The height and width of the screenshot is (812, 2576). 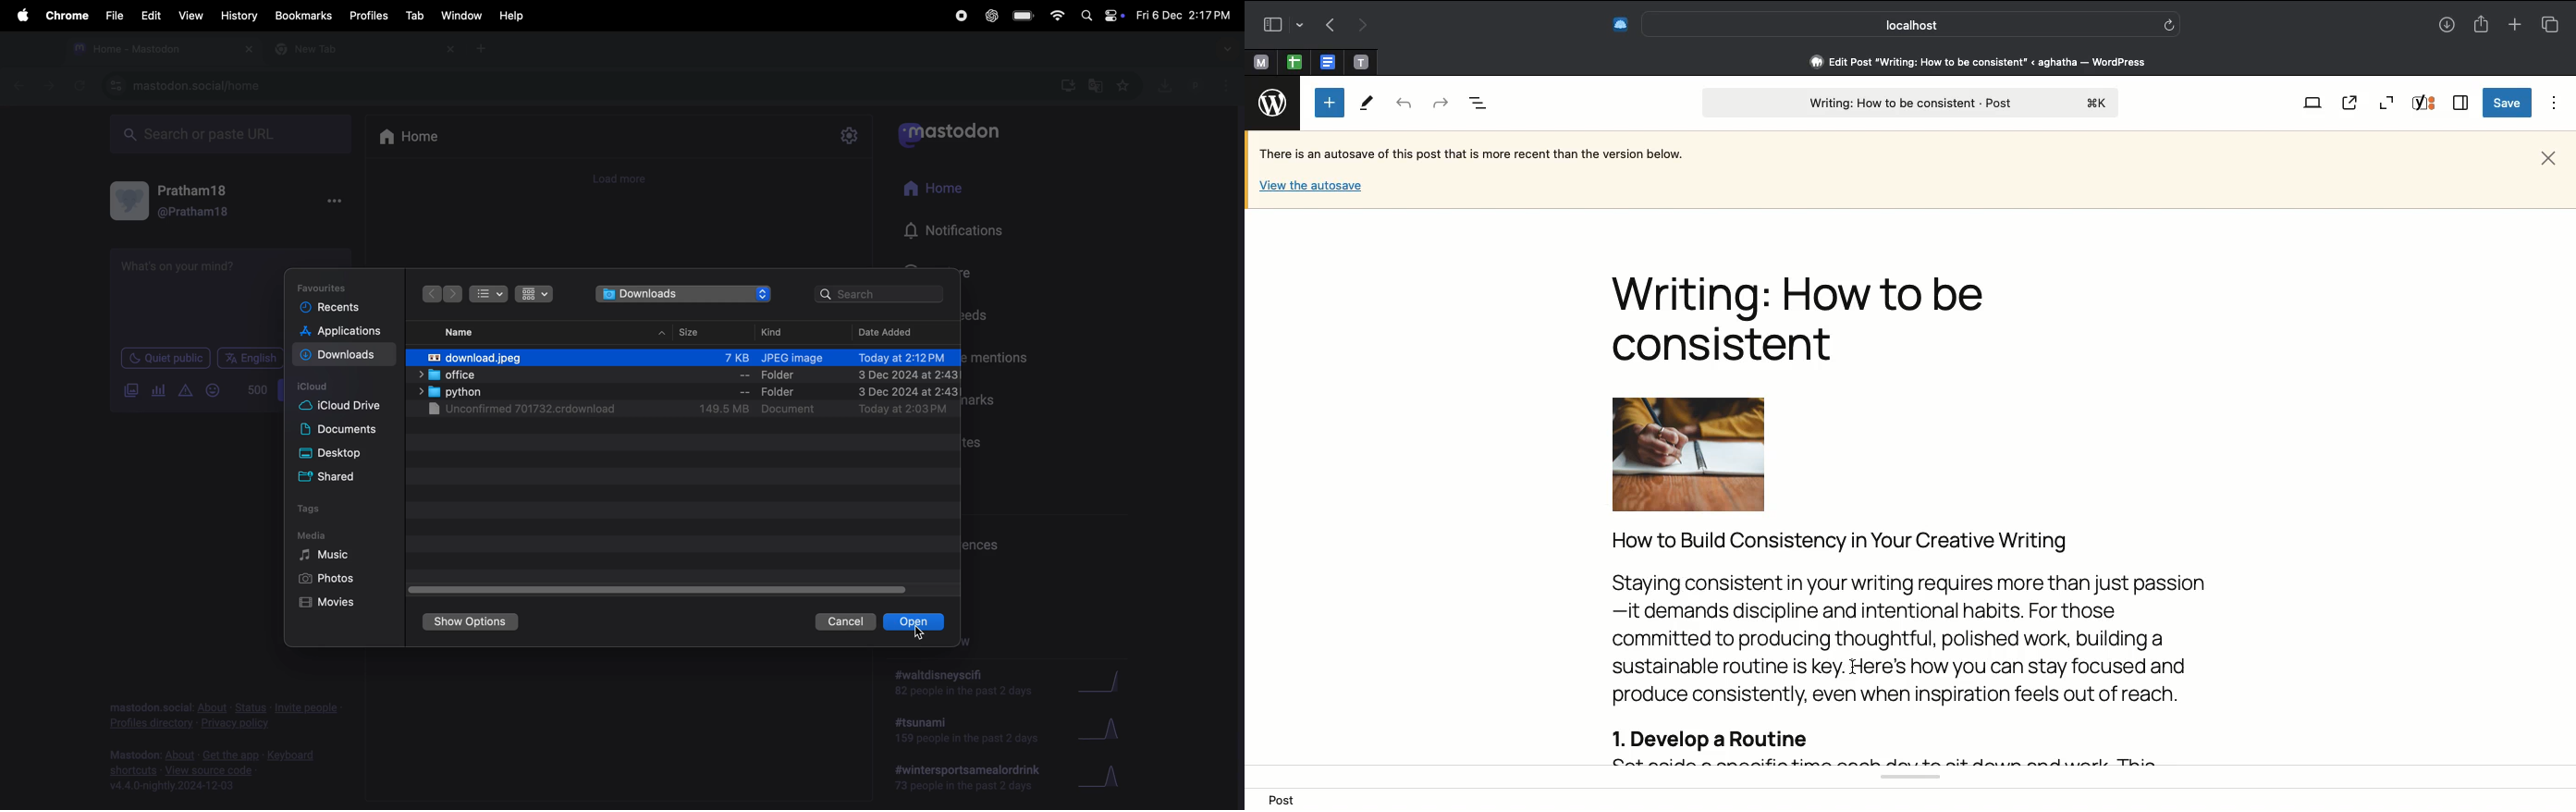 I want to click on pole, so click(x=159, y=390).